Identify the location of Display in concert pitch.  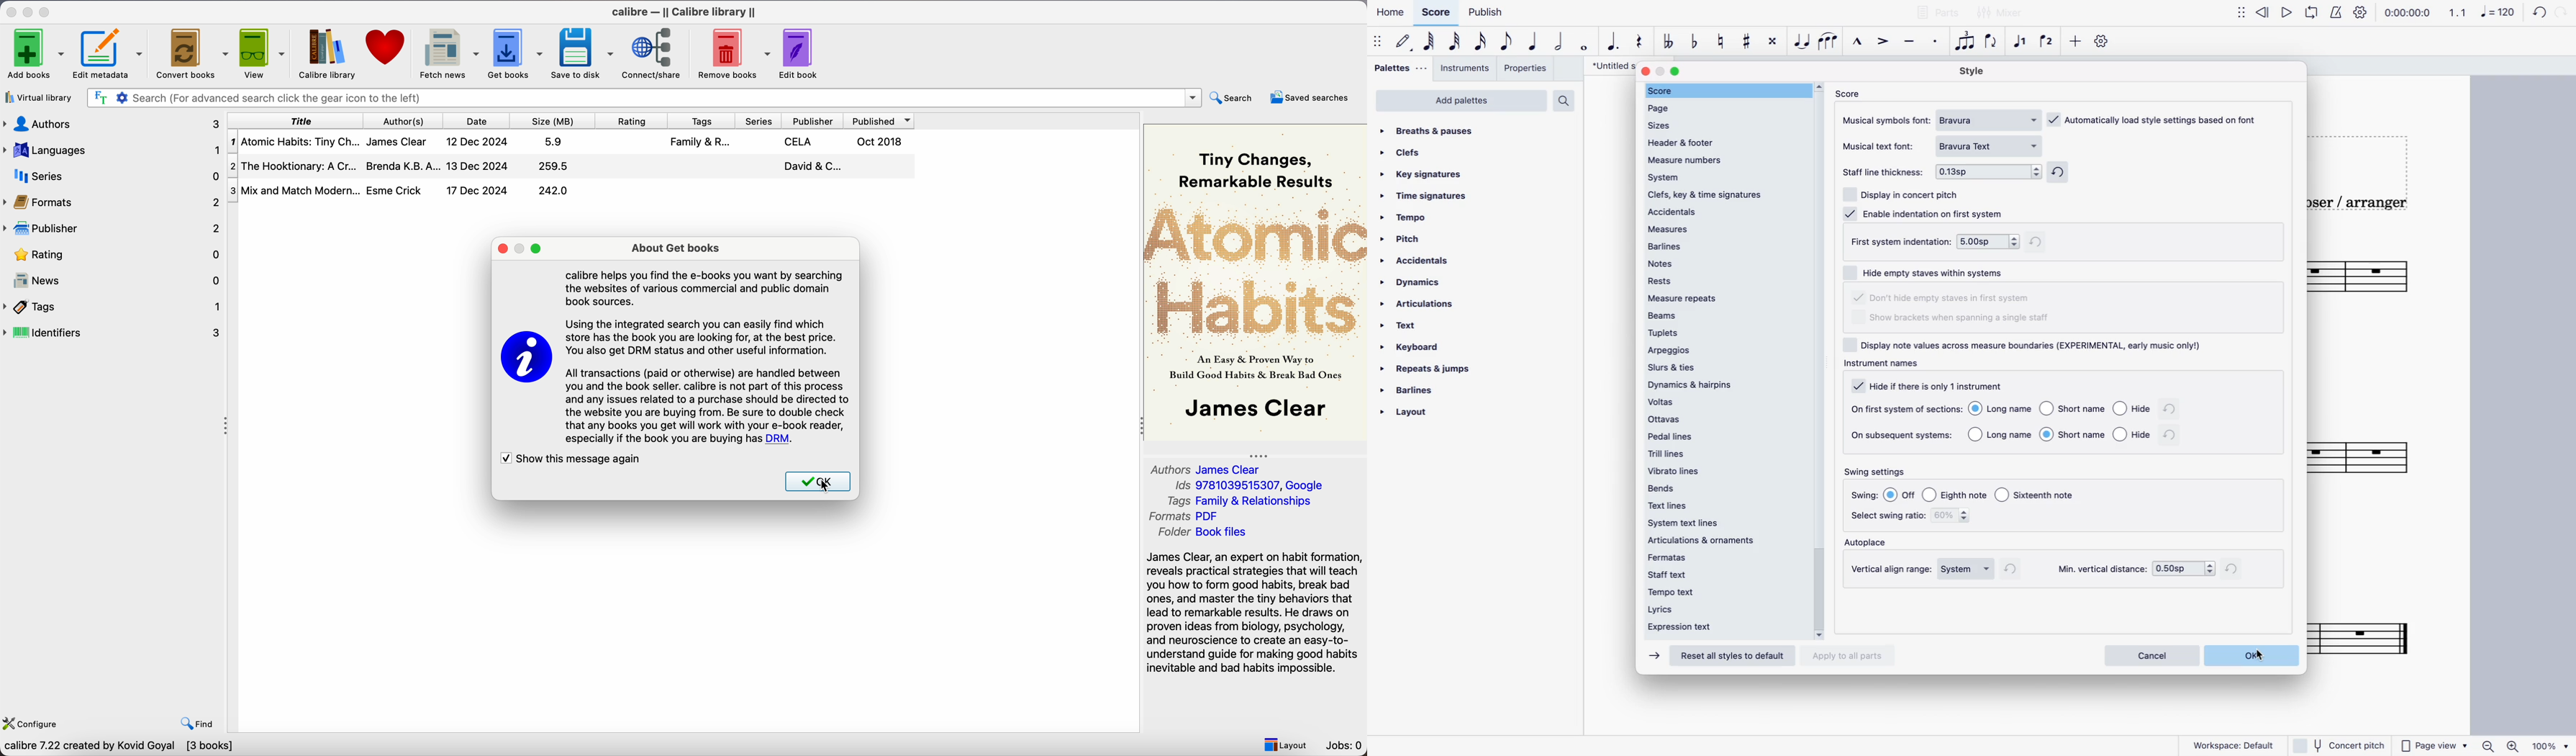
(1901, 193).